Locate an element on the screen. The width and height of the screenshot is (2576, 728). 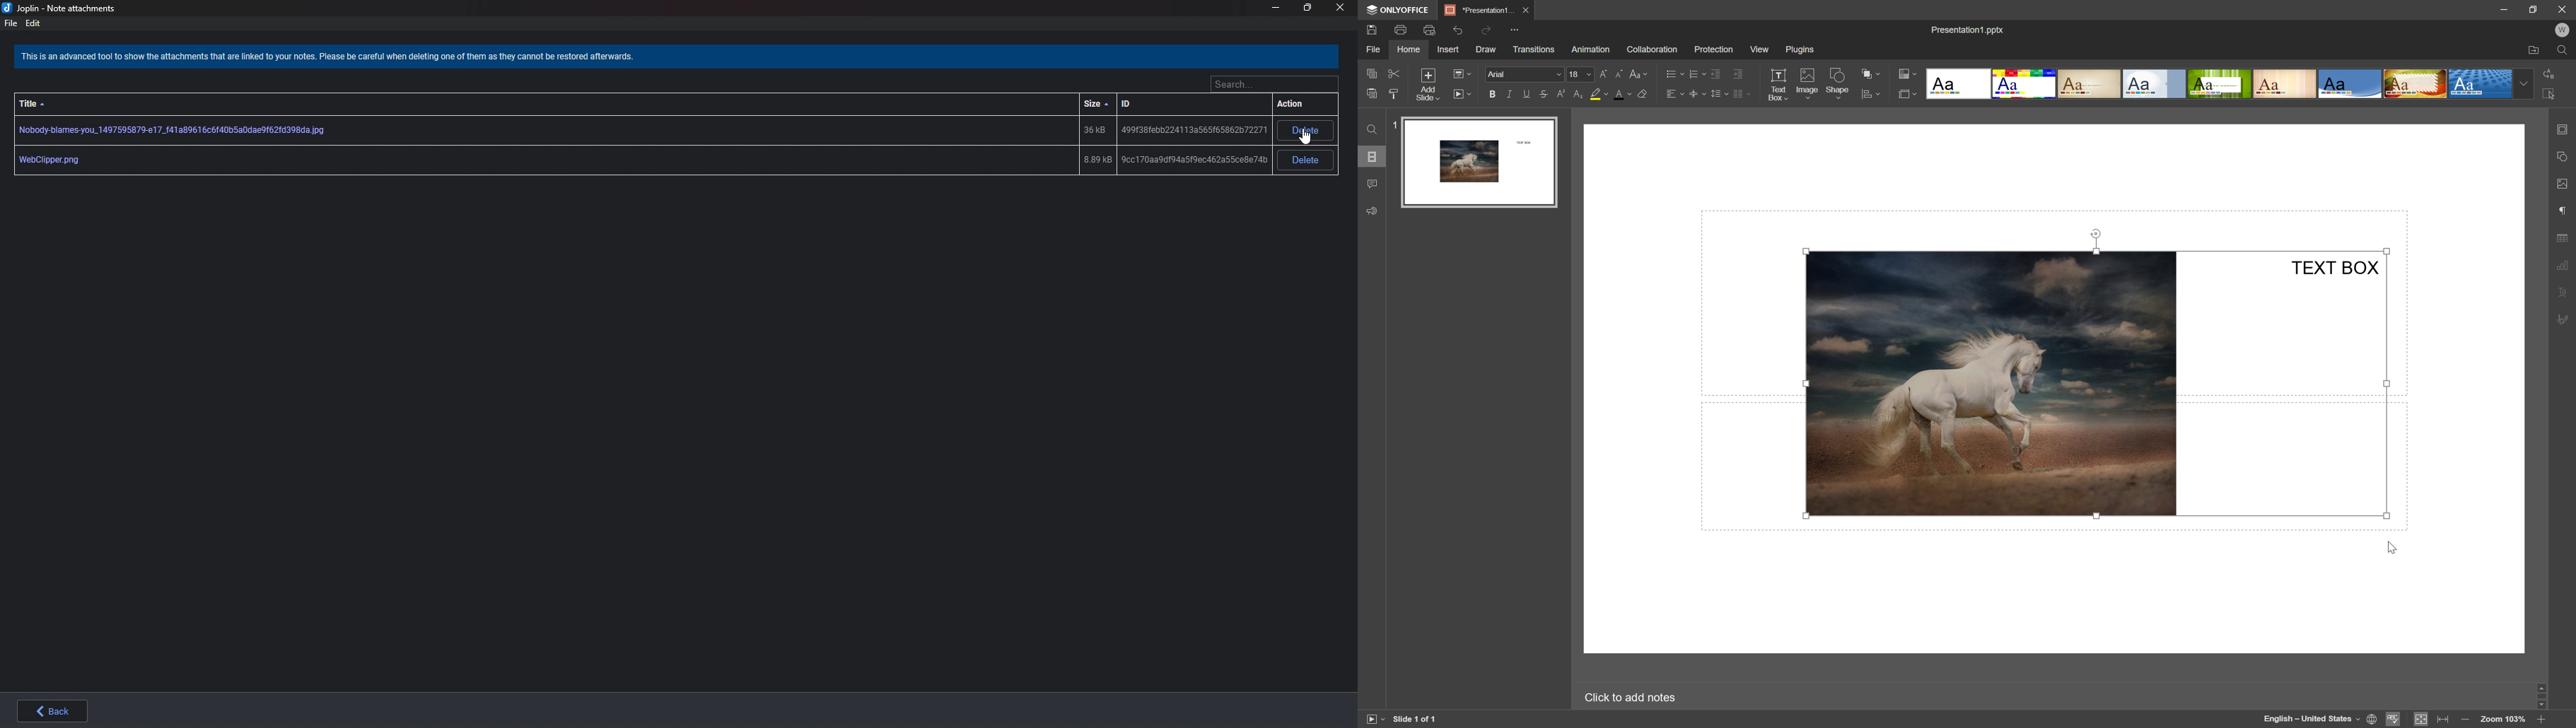
clear style is located at coordinates (1644, 94).